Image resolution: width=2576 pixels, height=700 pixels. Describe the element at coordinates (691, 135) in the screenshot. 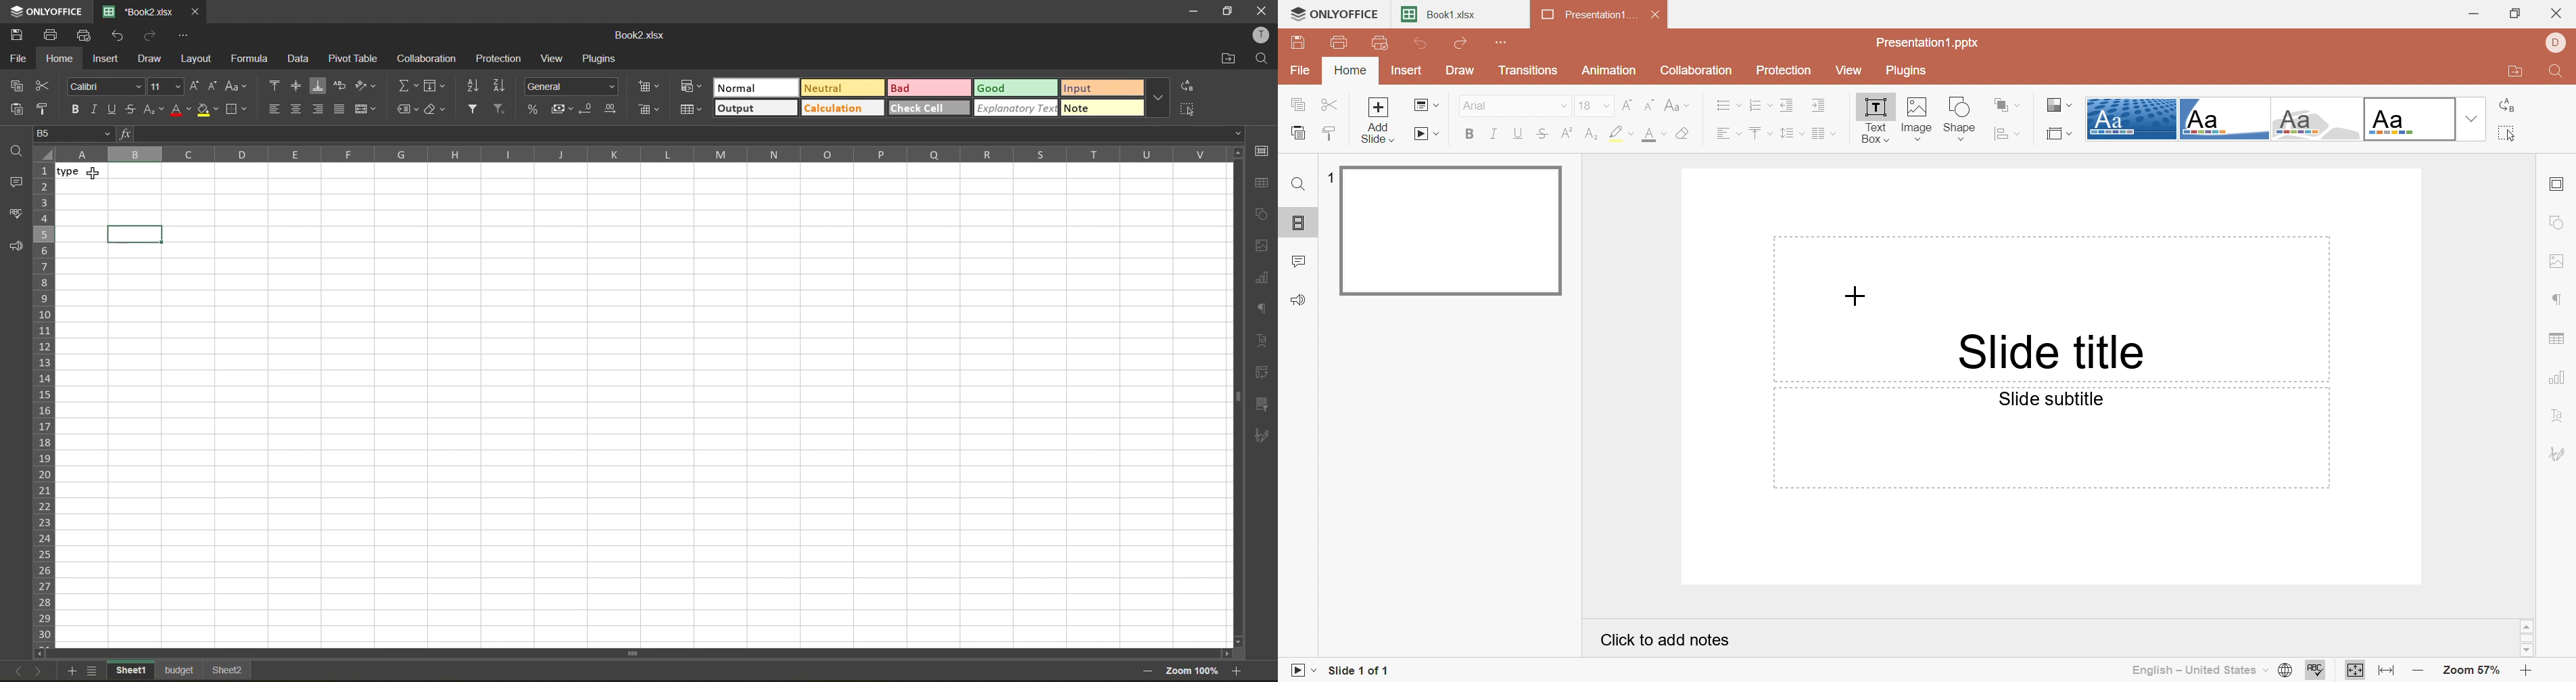

I see `formula bar` at that location.